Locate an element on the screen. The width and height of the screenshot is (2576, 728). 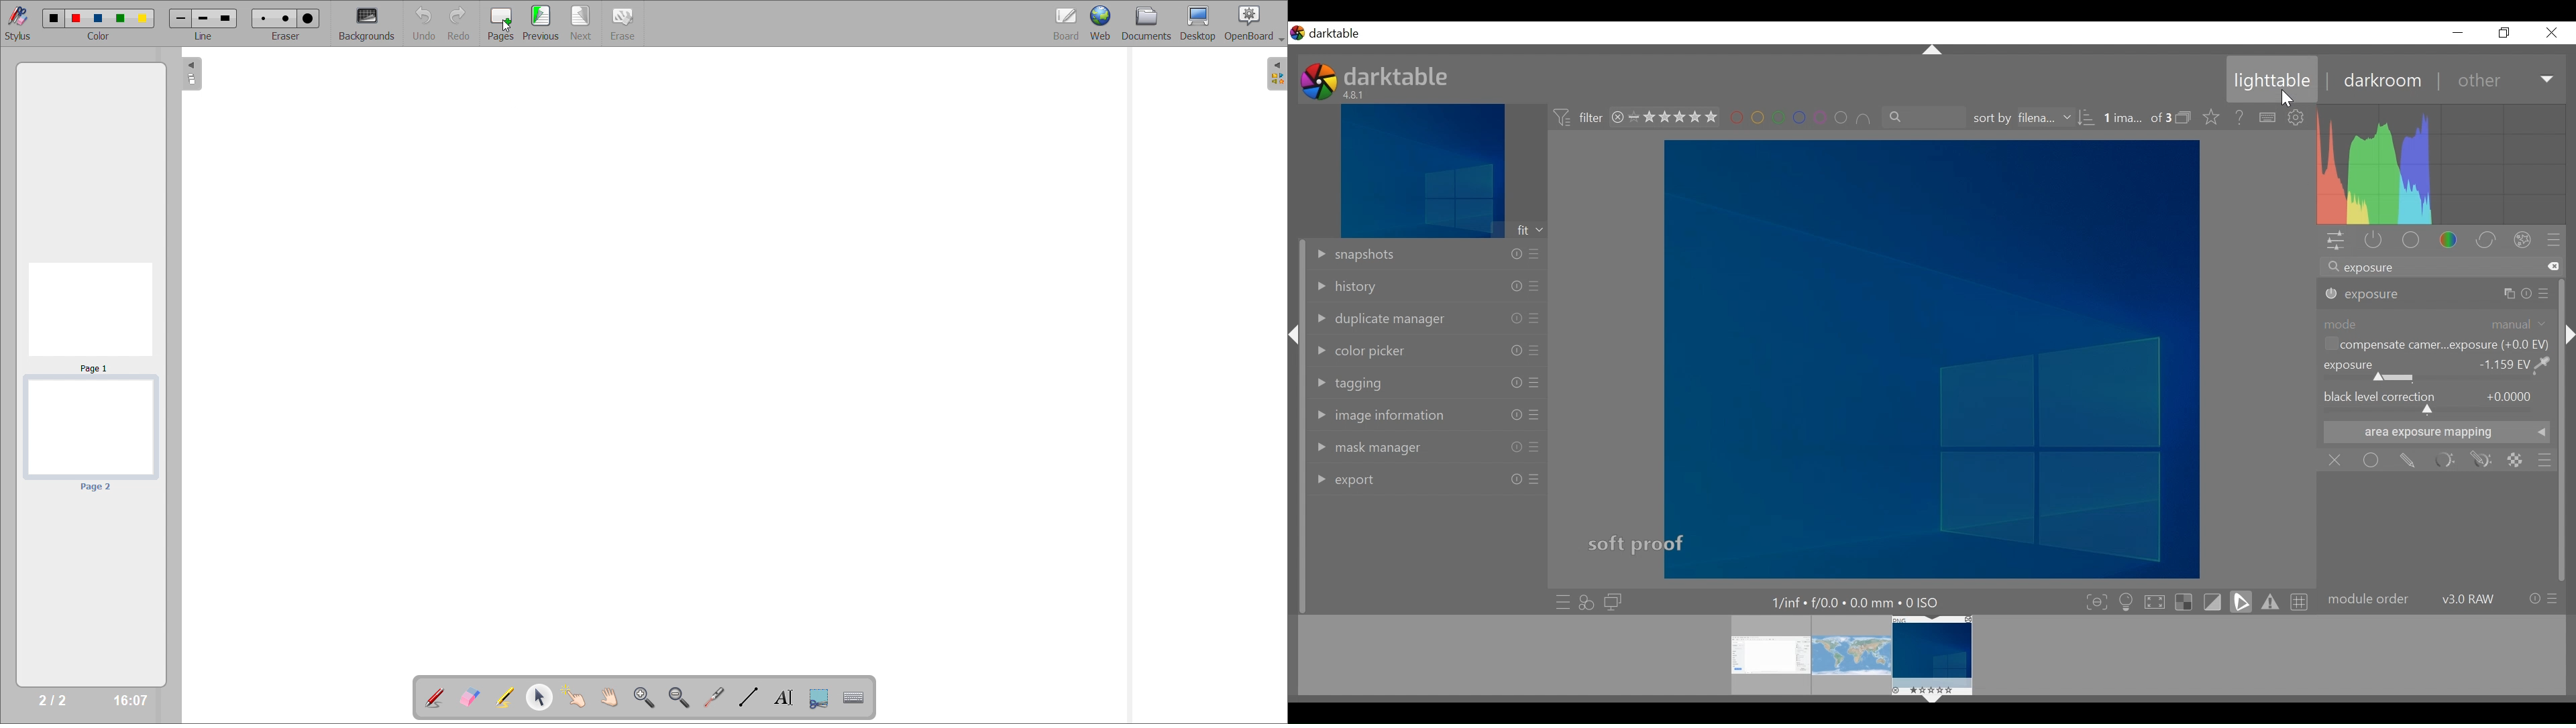
info is located at coordinates (1515, 383).